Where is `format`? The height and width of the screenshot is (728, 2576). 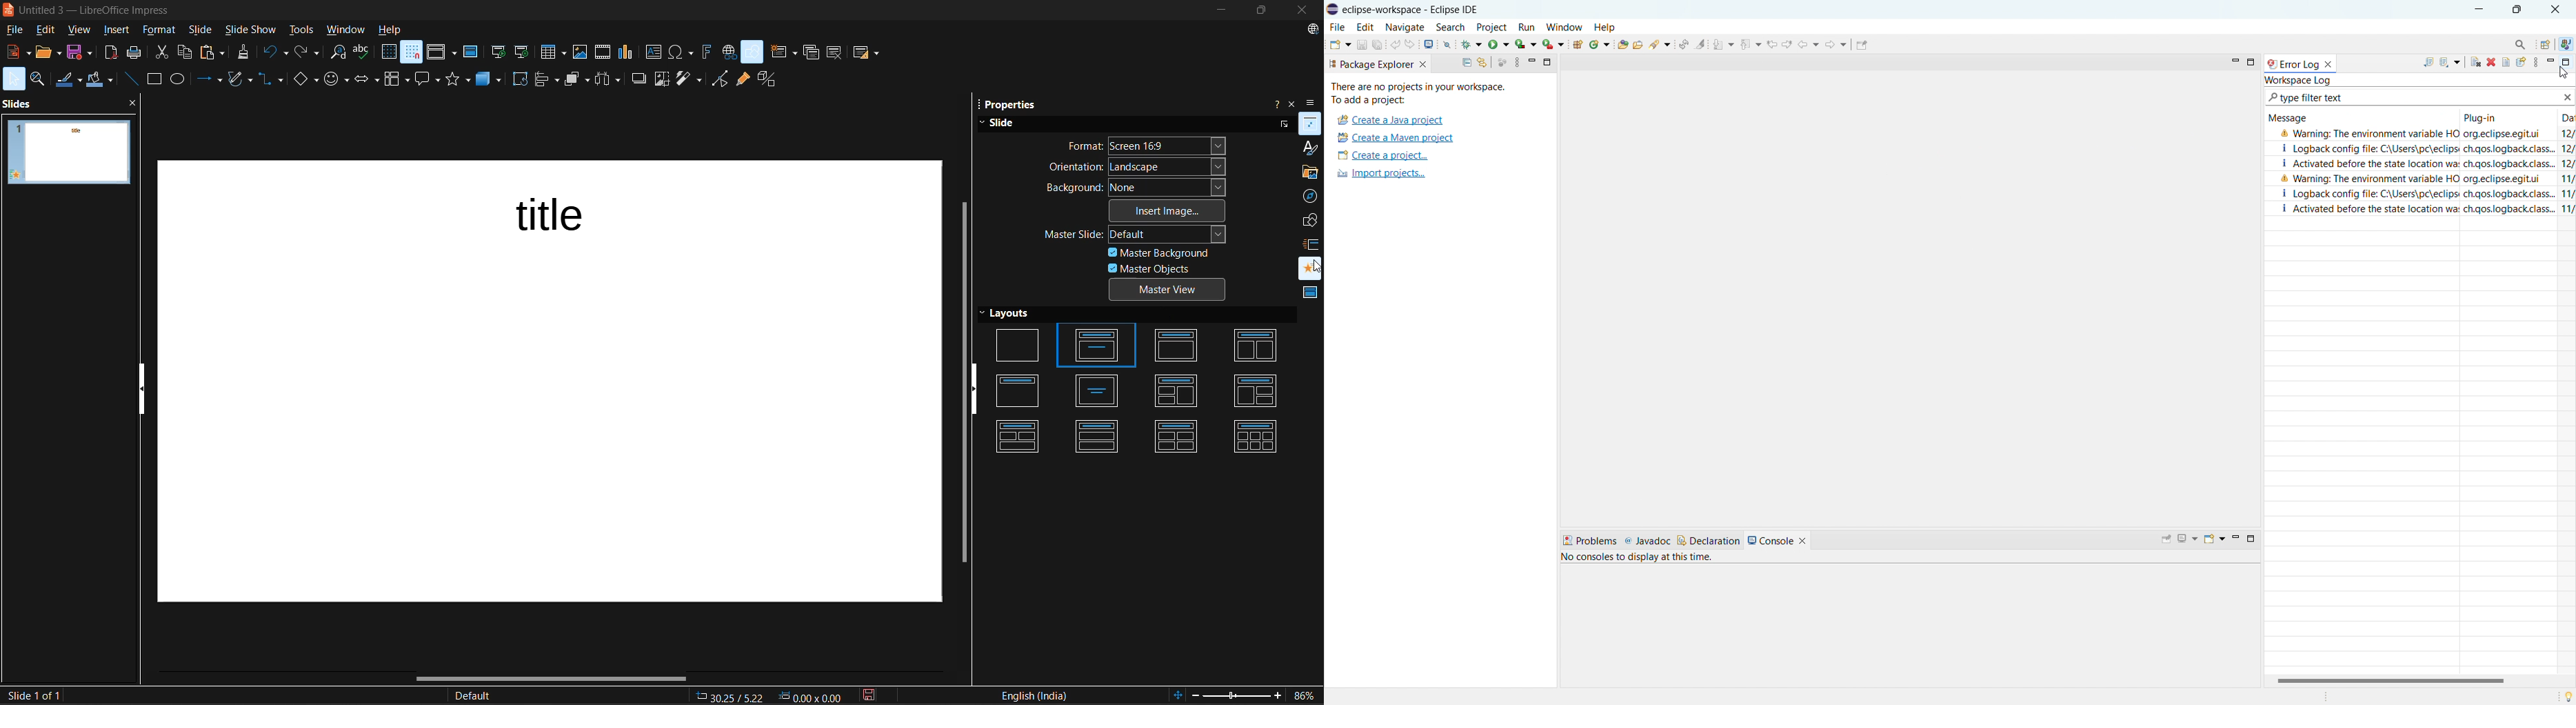 format is located at coordinates (159, 32).